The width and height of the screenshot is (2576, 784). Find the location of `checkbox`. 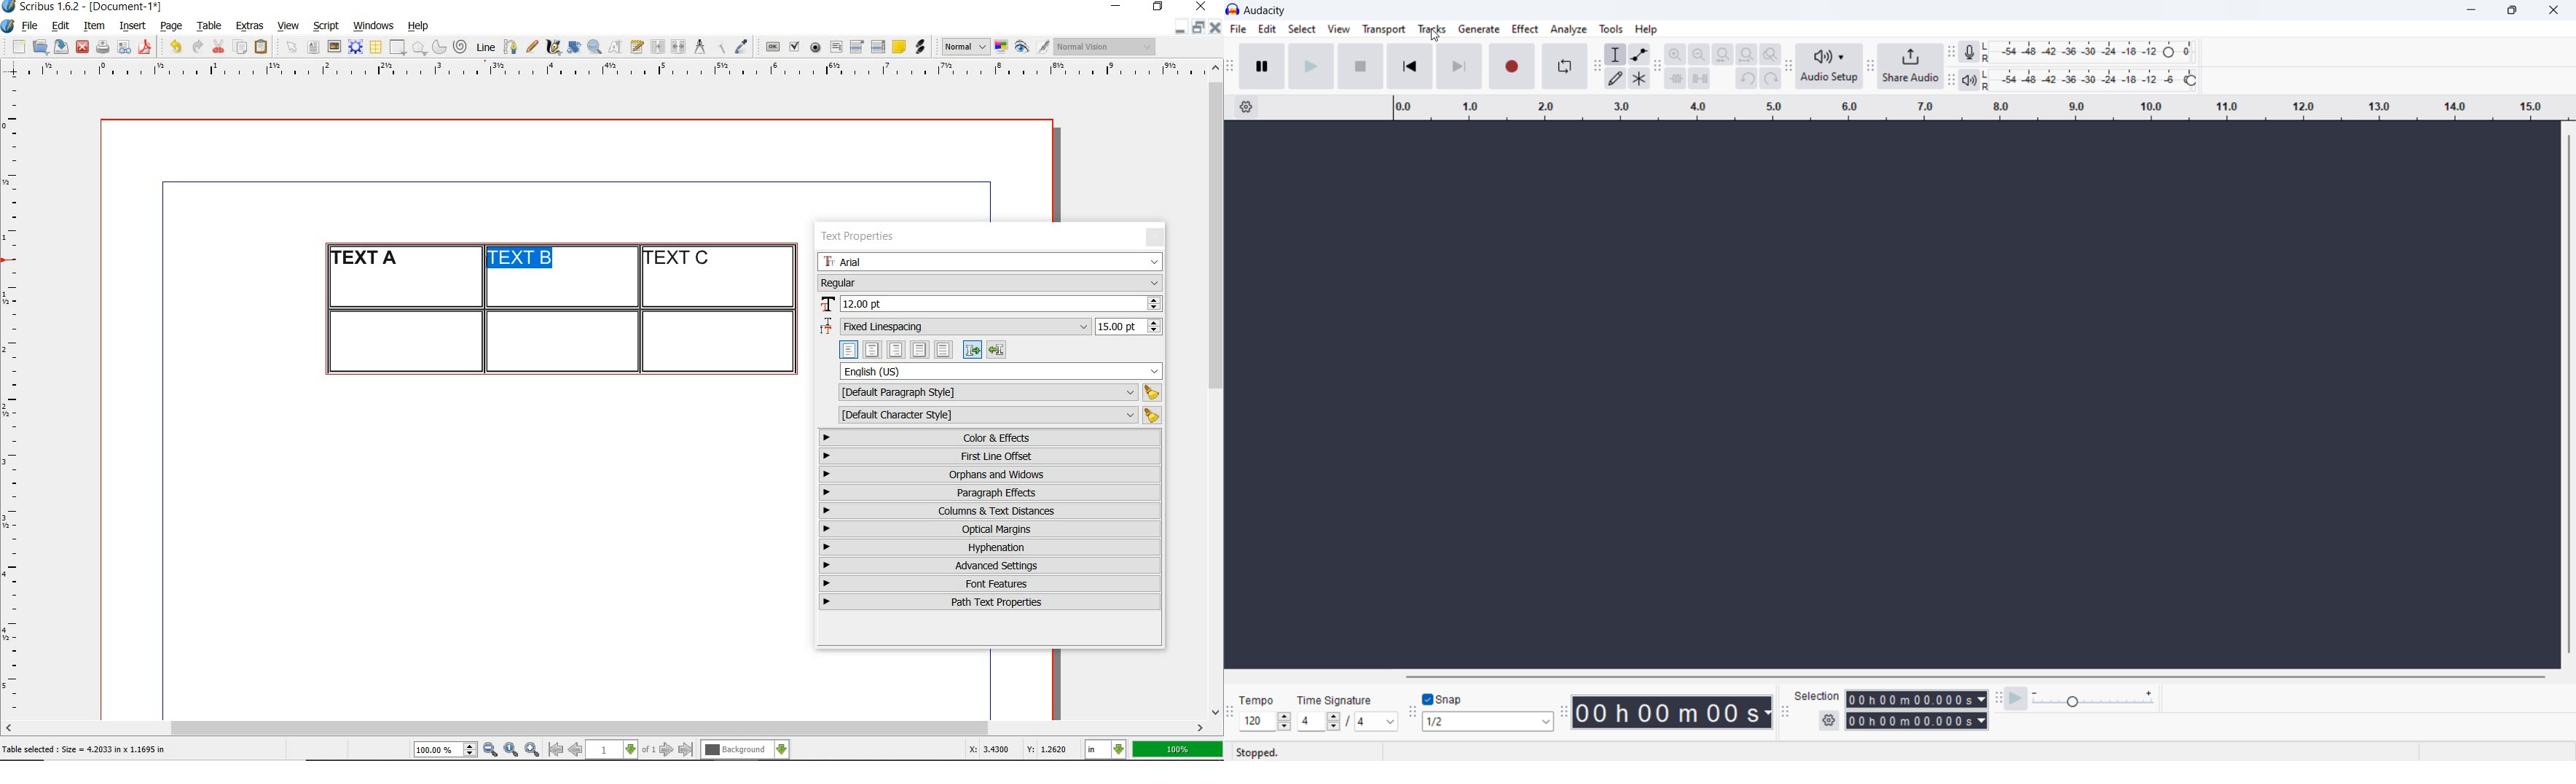

checkbox is located at coordinates (1429, 698).